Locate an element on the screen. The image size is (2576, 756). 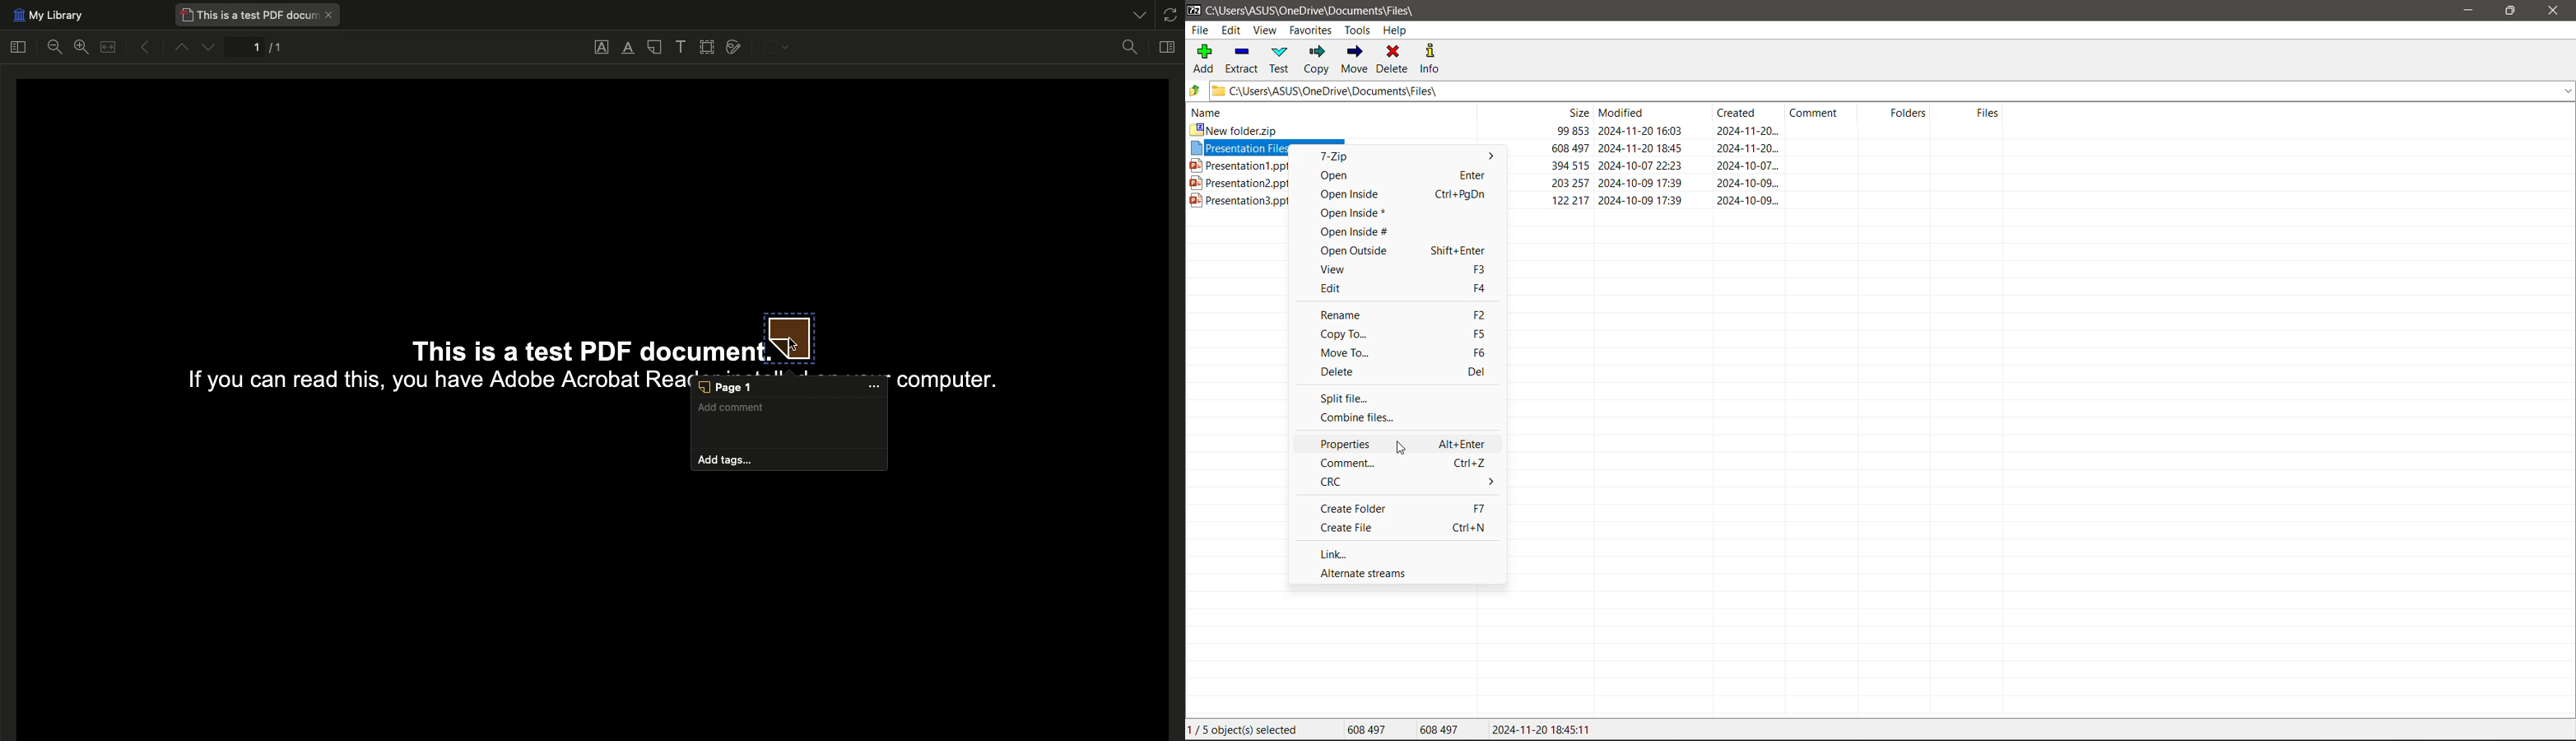
Presentation1.pptx 394 515 2024-10-07 22:23 2024-10-07. is located at coordinates (1238, 164).